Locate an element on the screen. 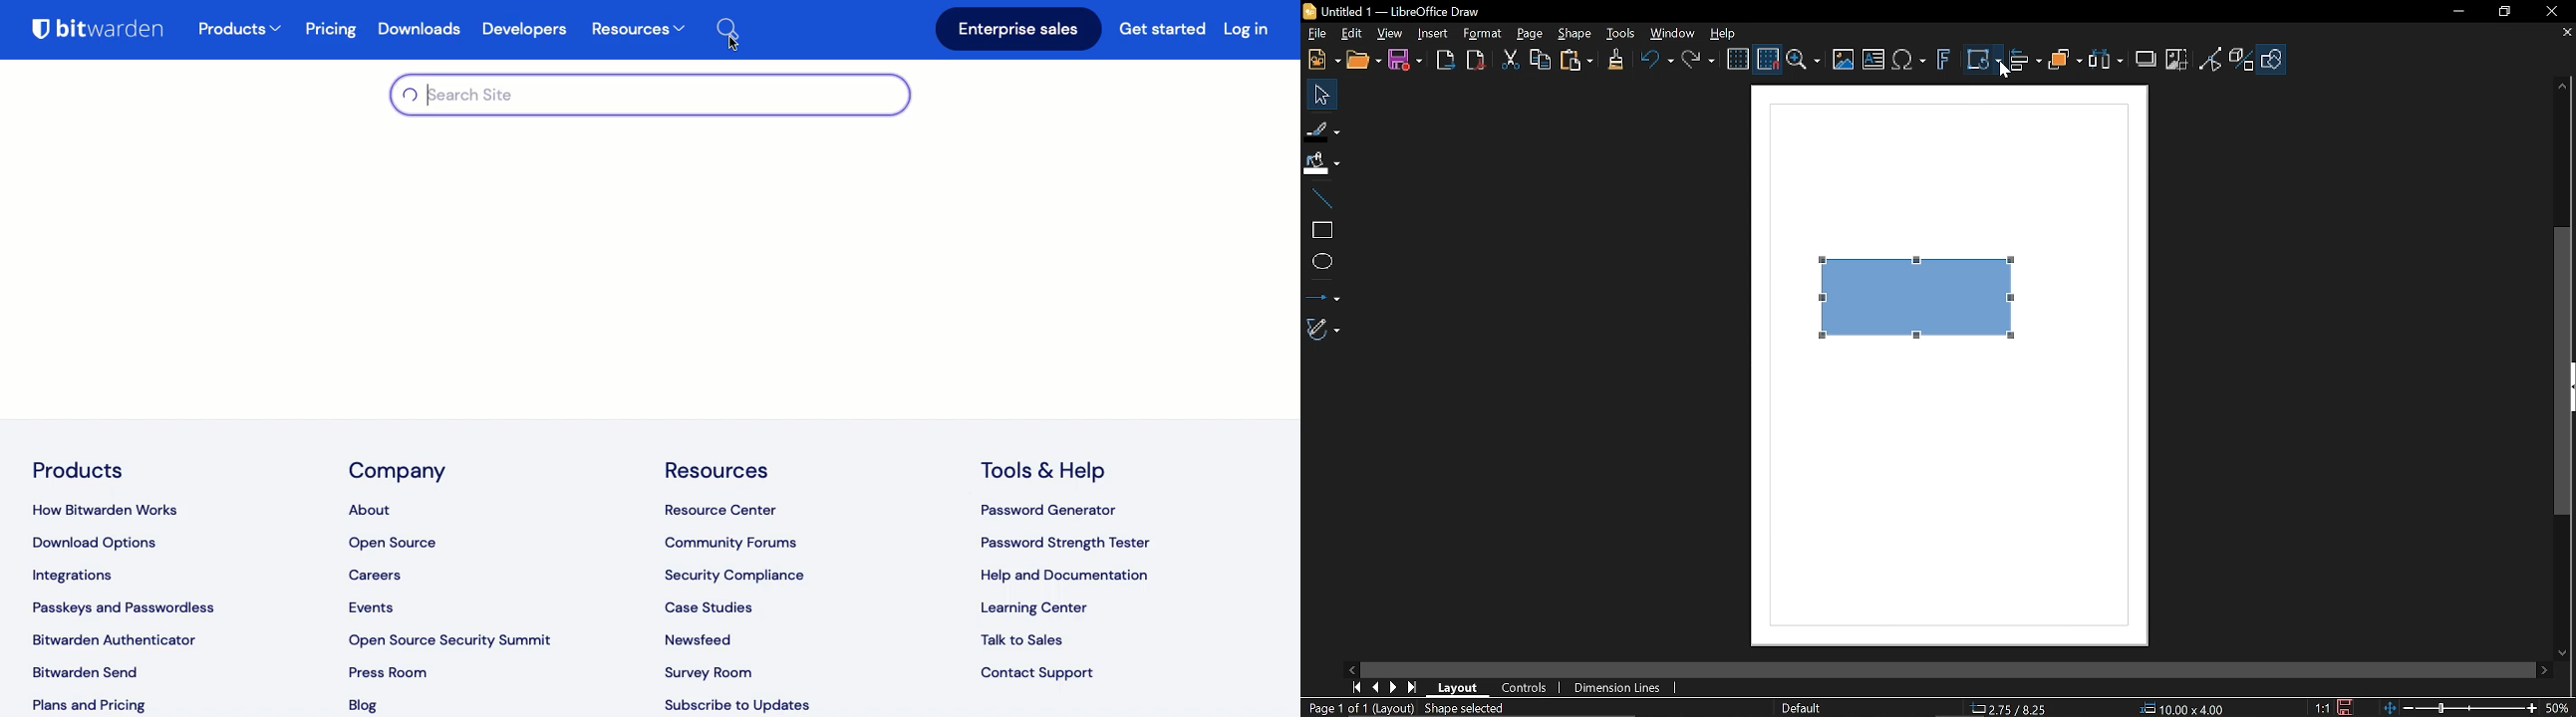  Copy is located at coordinates (1539, 63).